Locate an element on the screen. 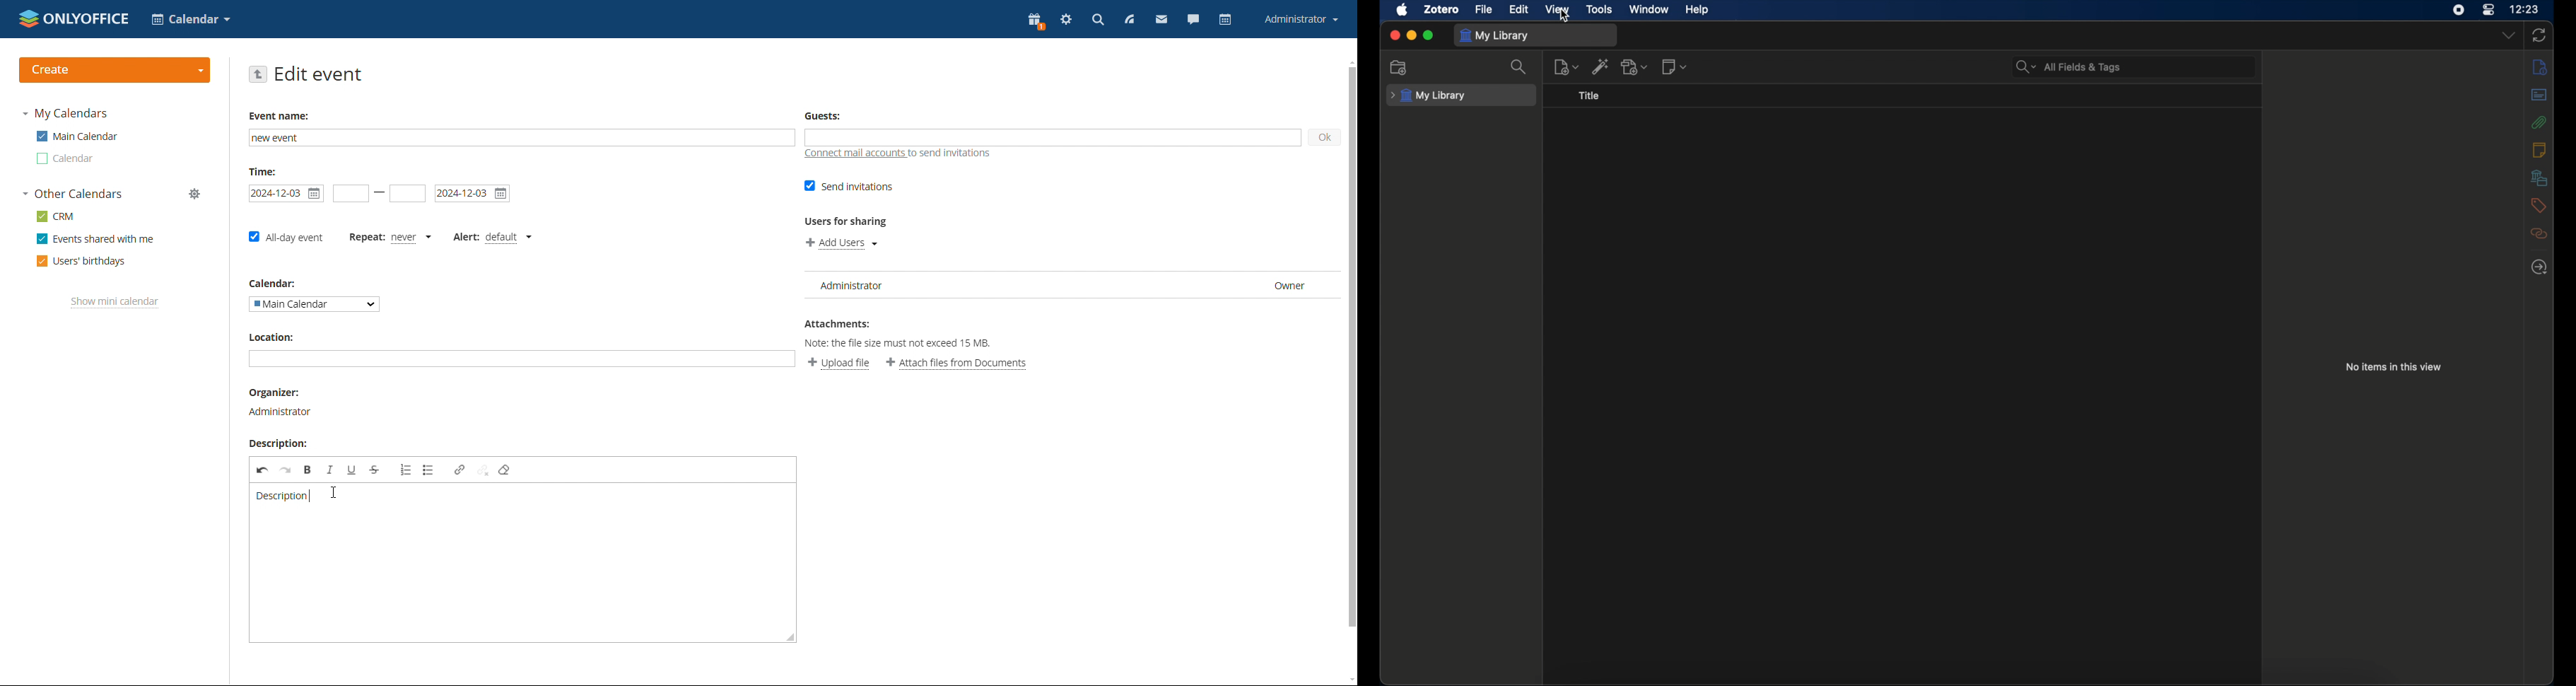  show mini calendar is located at coordinates (115, 303).